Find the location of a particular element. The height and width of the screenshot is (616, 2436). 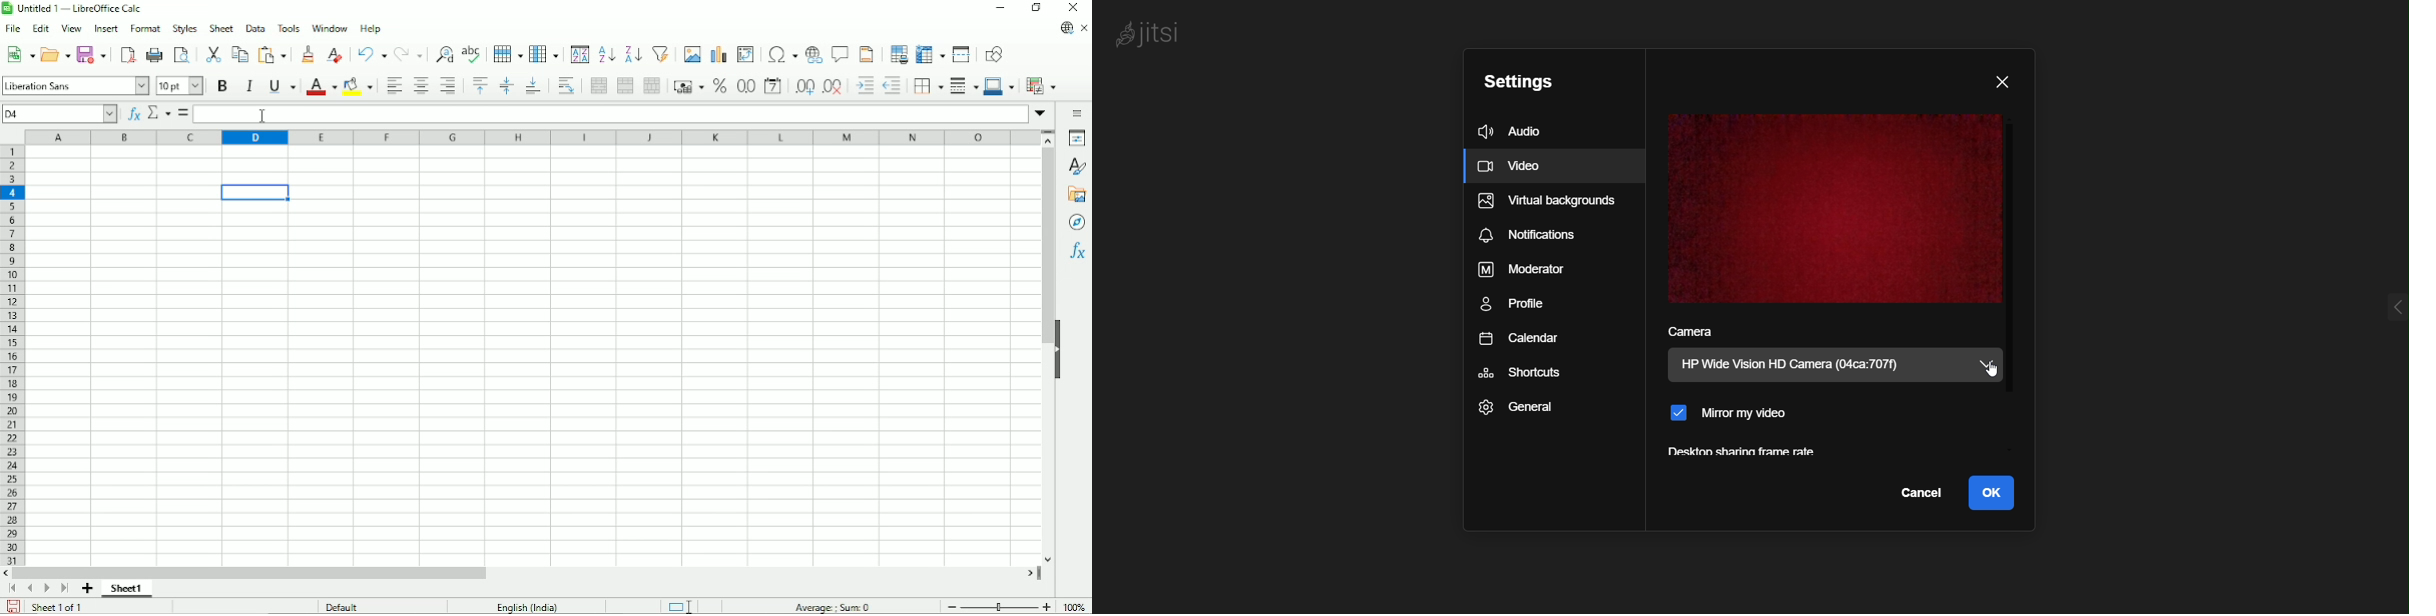

Properties is located at coordinates (1077, 138).